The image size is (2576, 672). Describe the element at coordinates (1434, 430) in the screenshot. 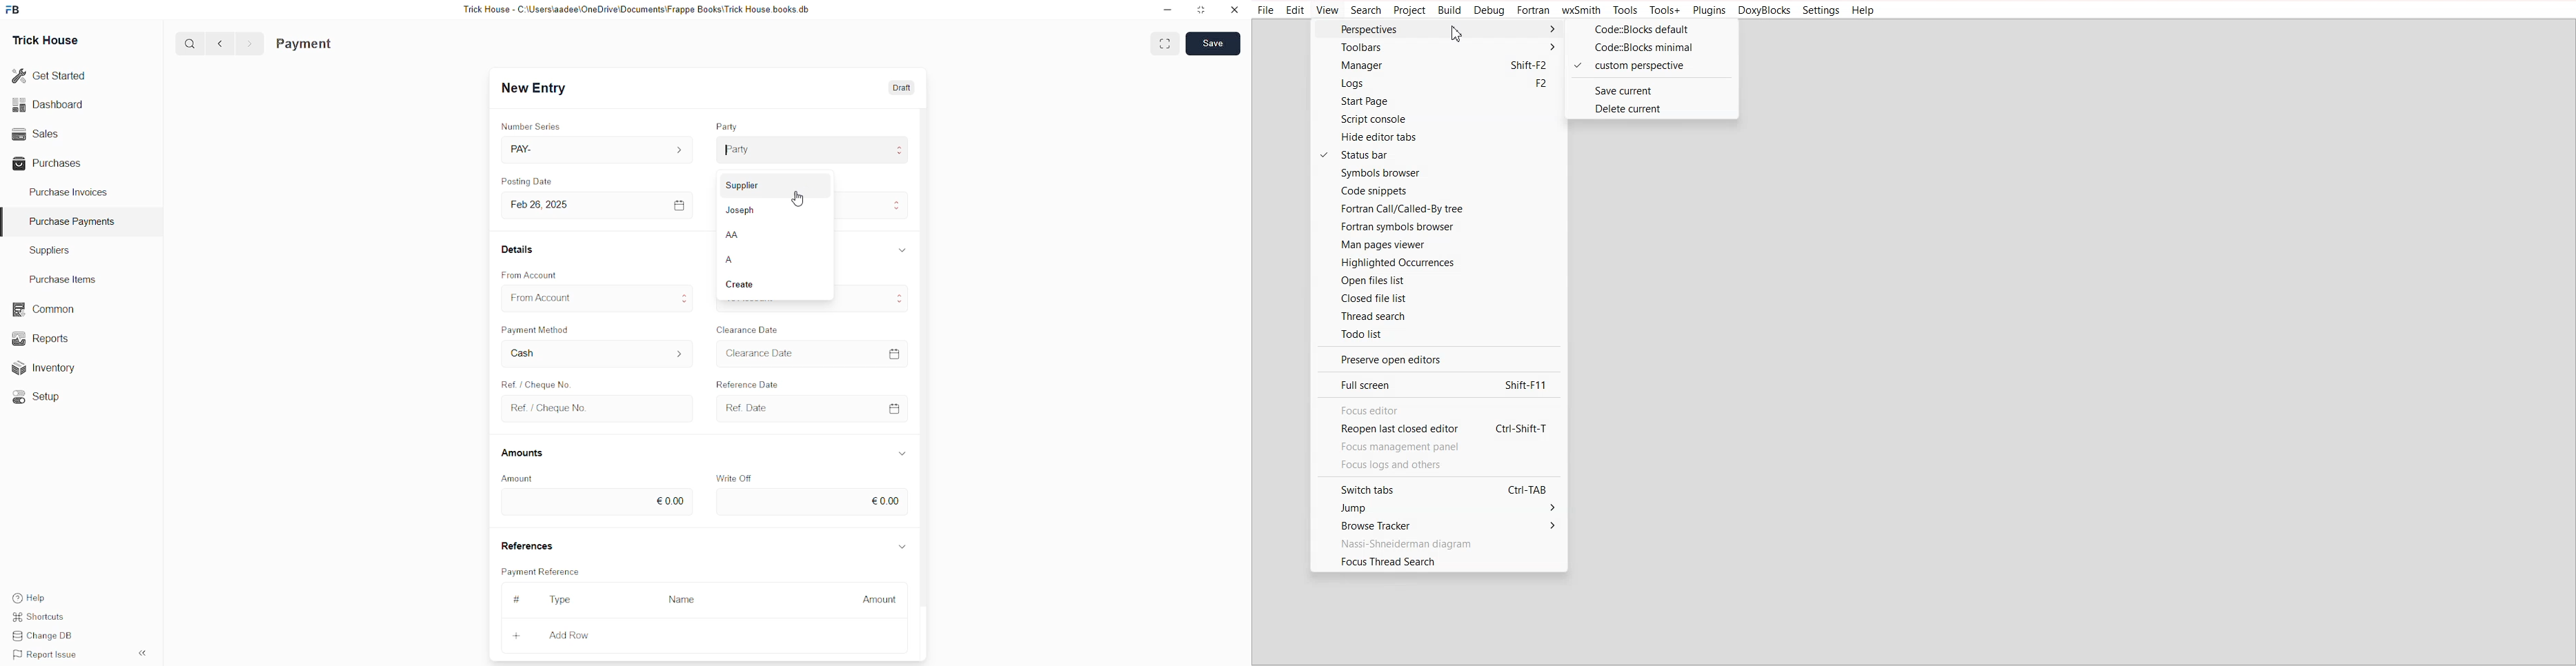

I see `Reopen last closed editor` at that location.